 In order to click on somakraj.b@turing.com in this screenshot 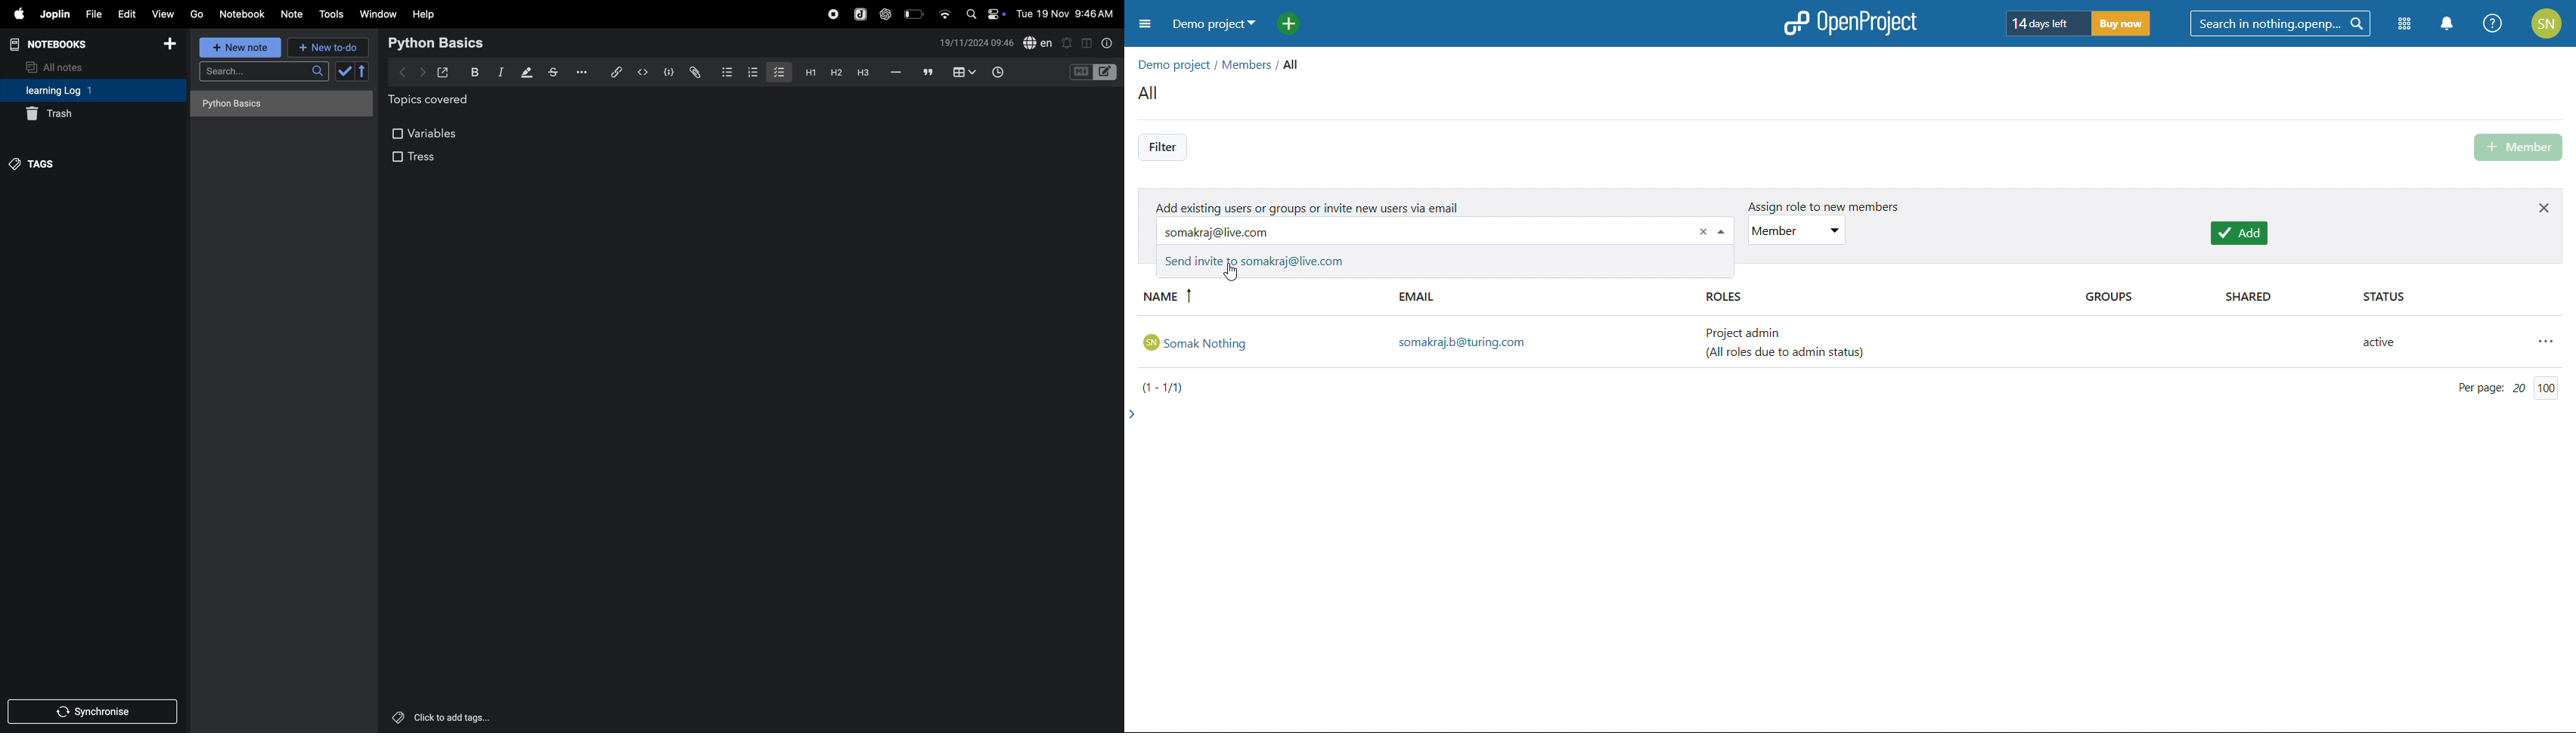, I will do `click(1545, 343)`.